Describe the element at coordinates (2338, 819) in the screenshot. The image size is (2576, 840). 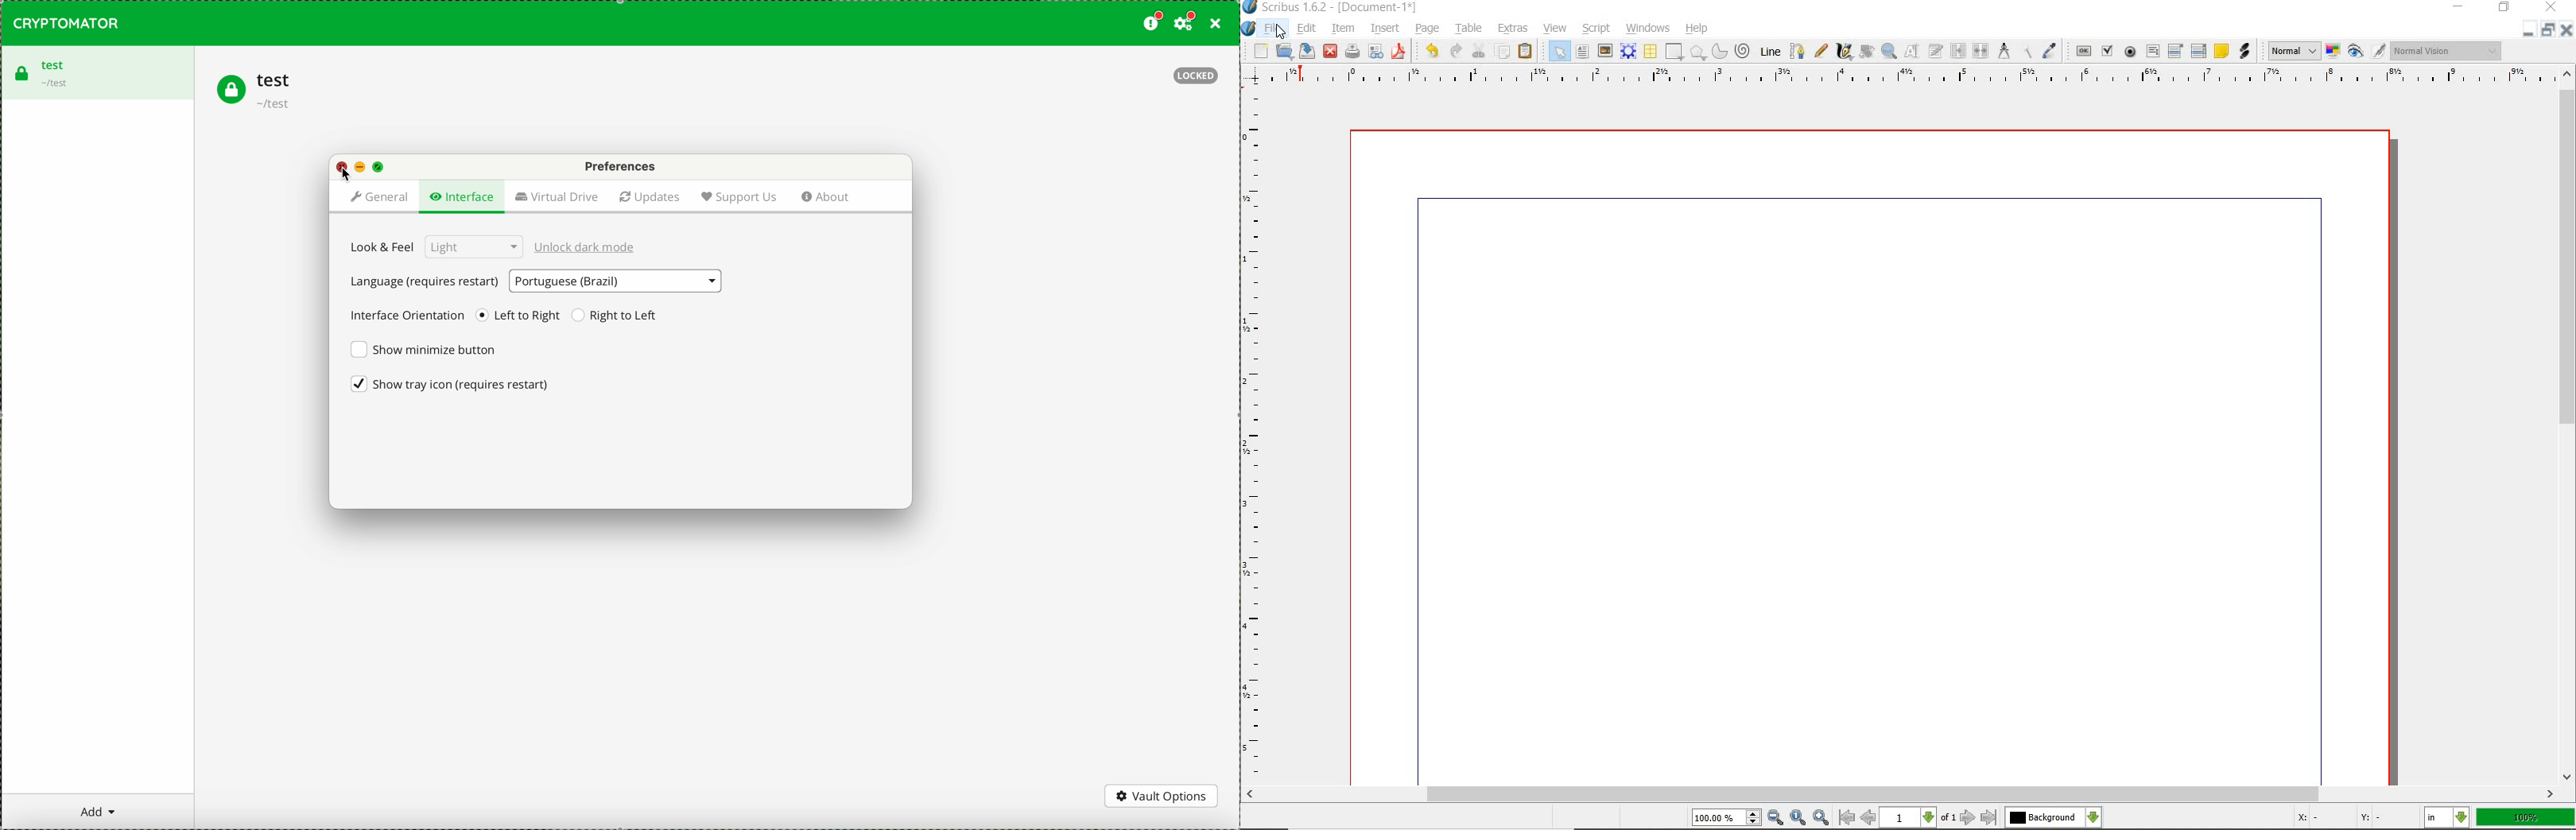
I see `coordinates` at that location.